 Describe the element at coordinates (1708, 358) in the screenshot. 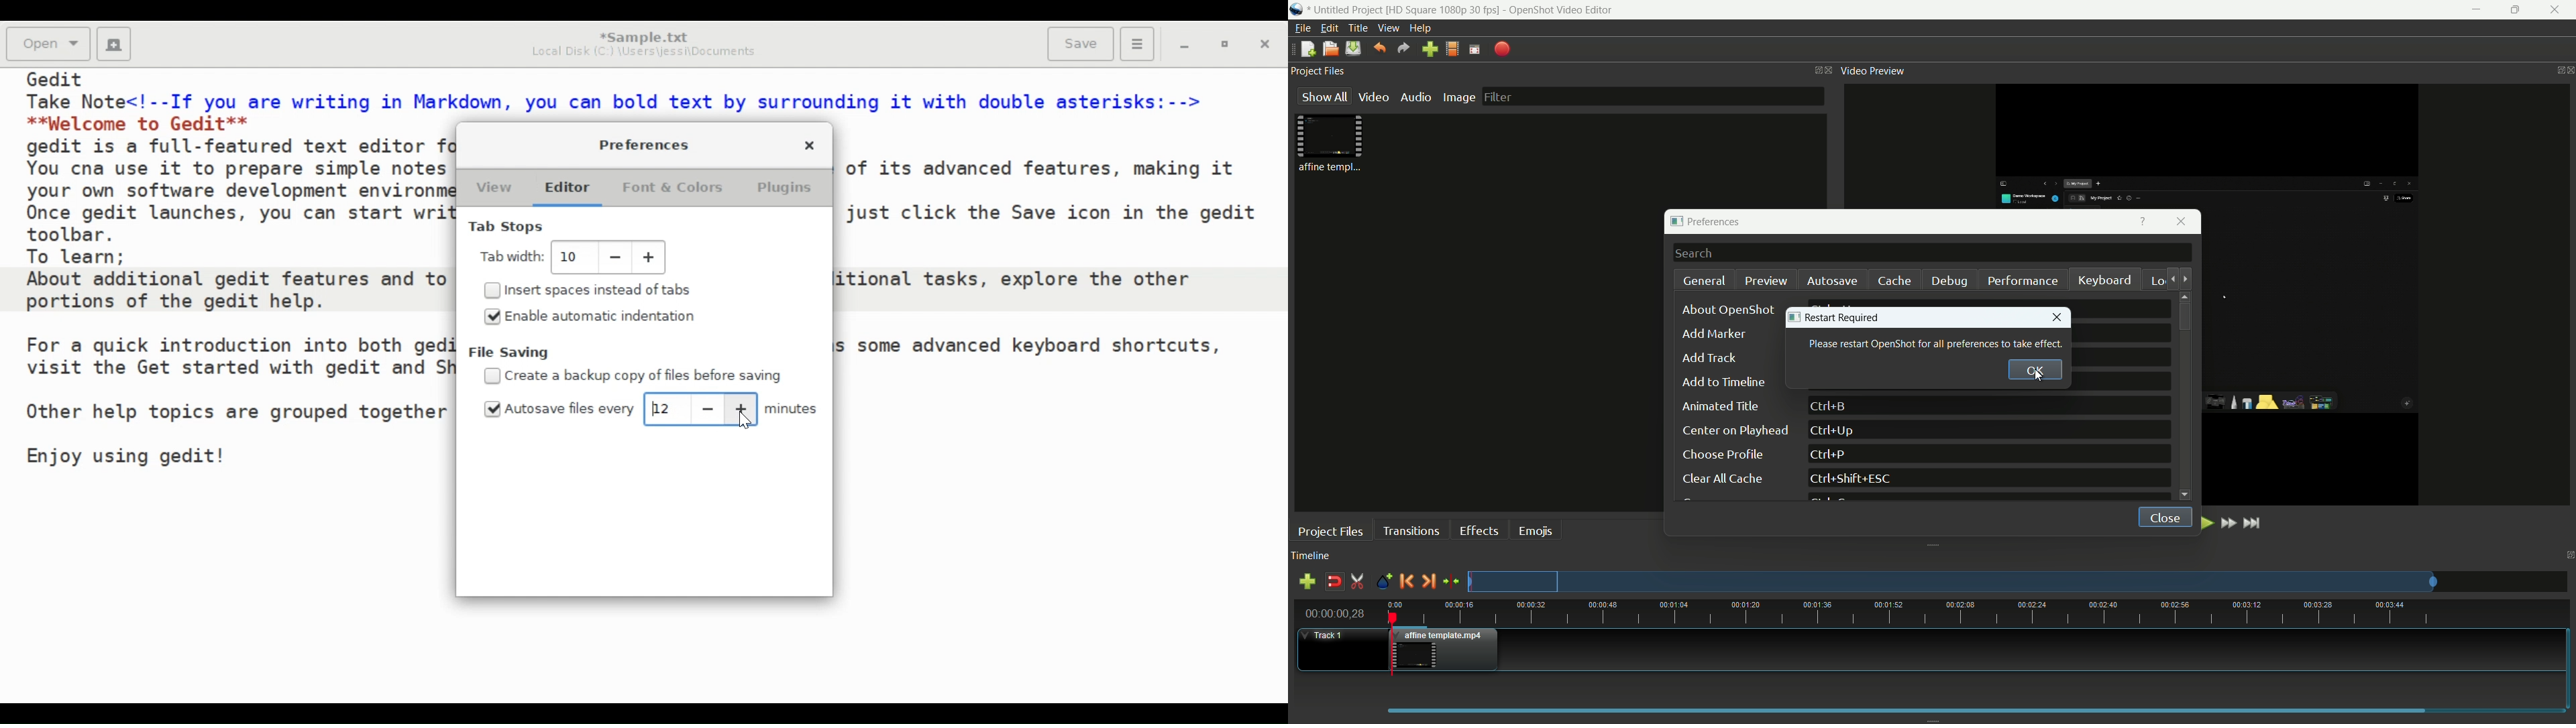

I see `dd track` at that location.